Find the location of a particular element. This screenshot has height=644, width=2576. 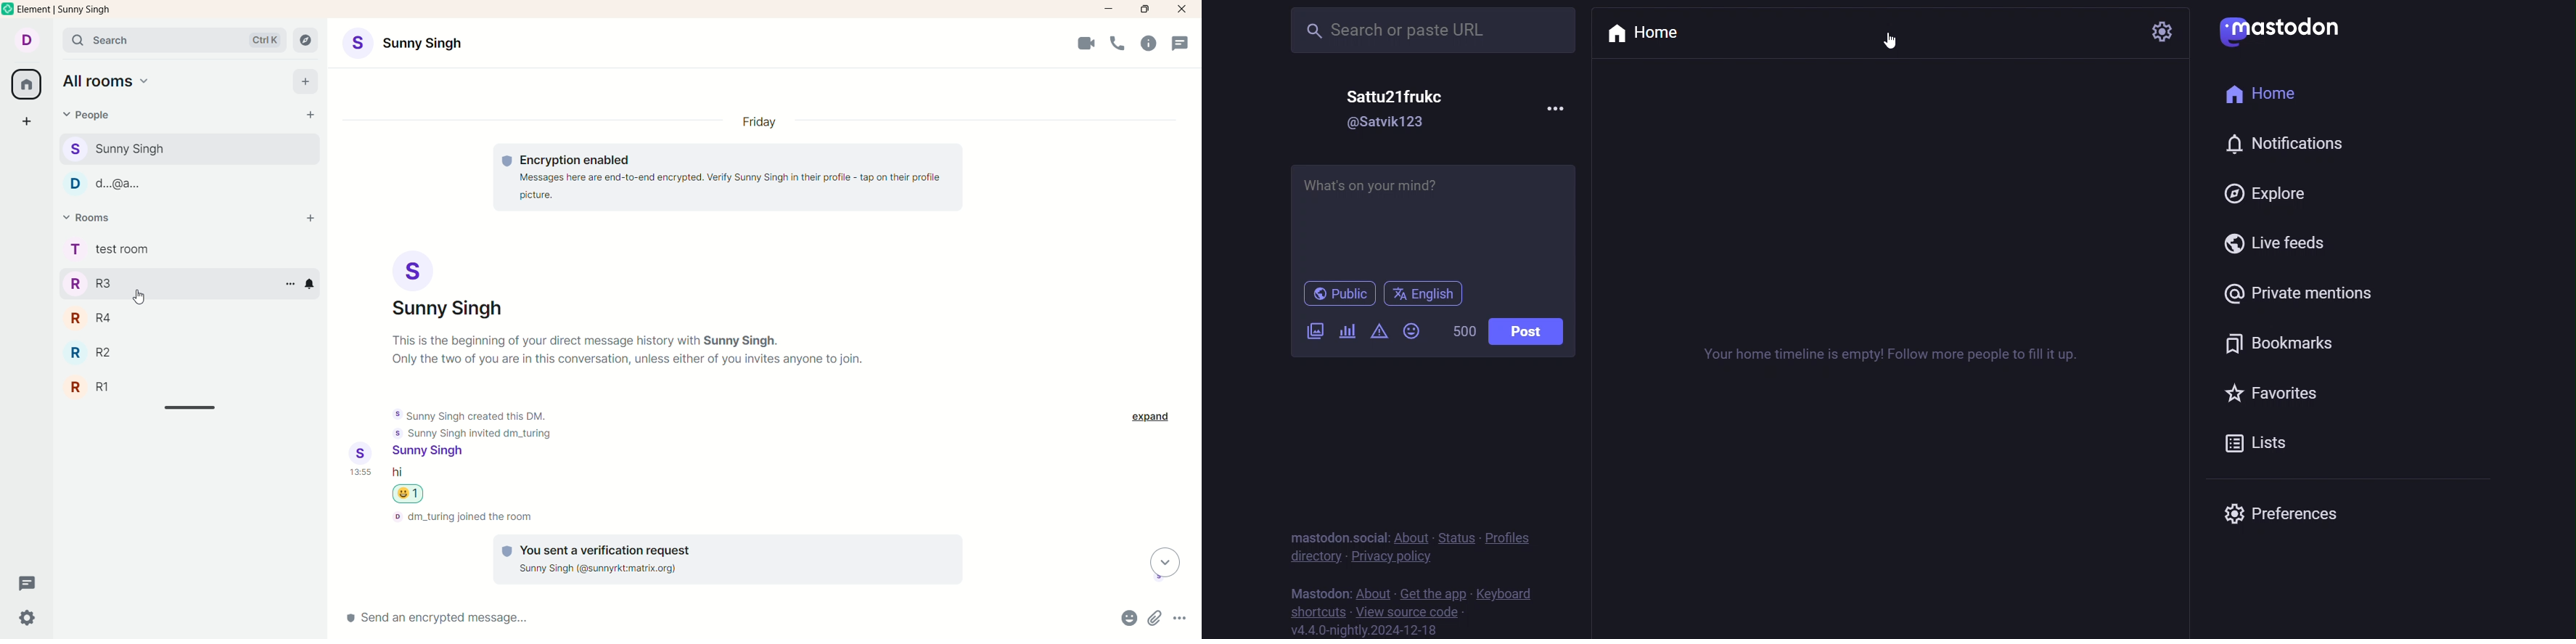

about is located at coordinates (1371, 588).